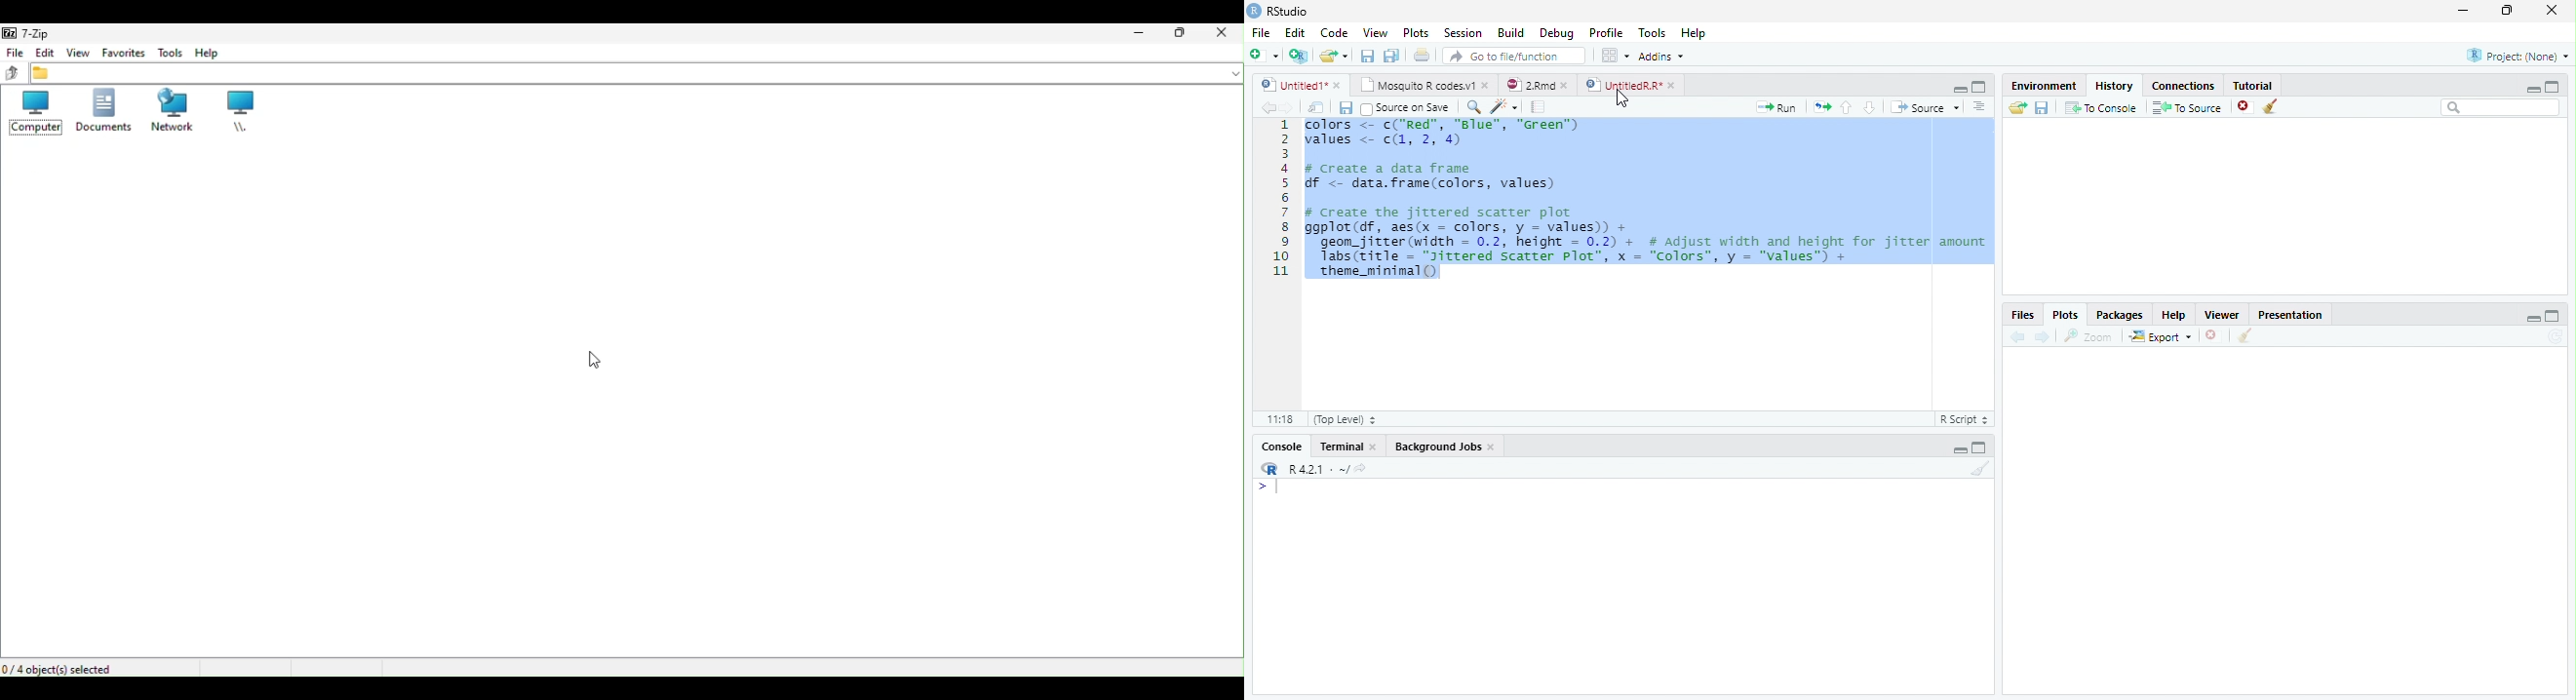 The image size is (2576, 700). Describe the element at coordinates (1661, 57) in the screenshot. I see `Addins` at that location.